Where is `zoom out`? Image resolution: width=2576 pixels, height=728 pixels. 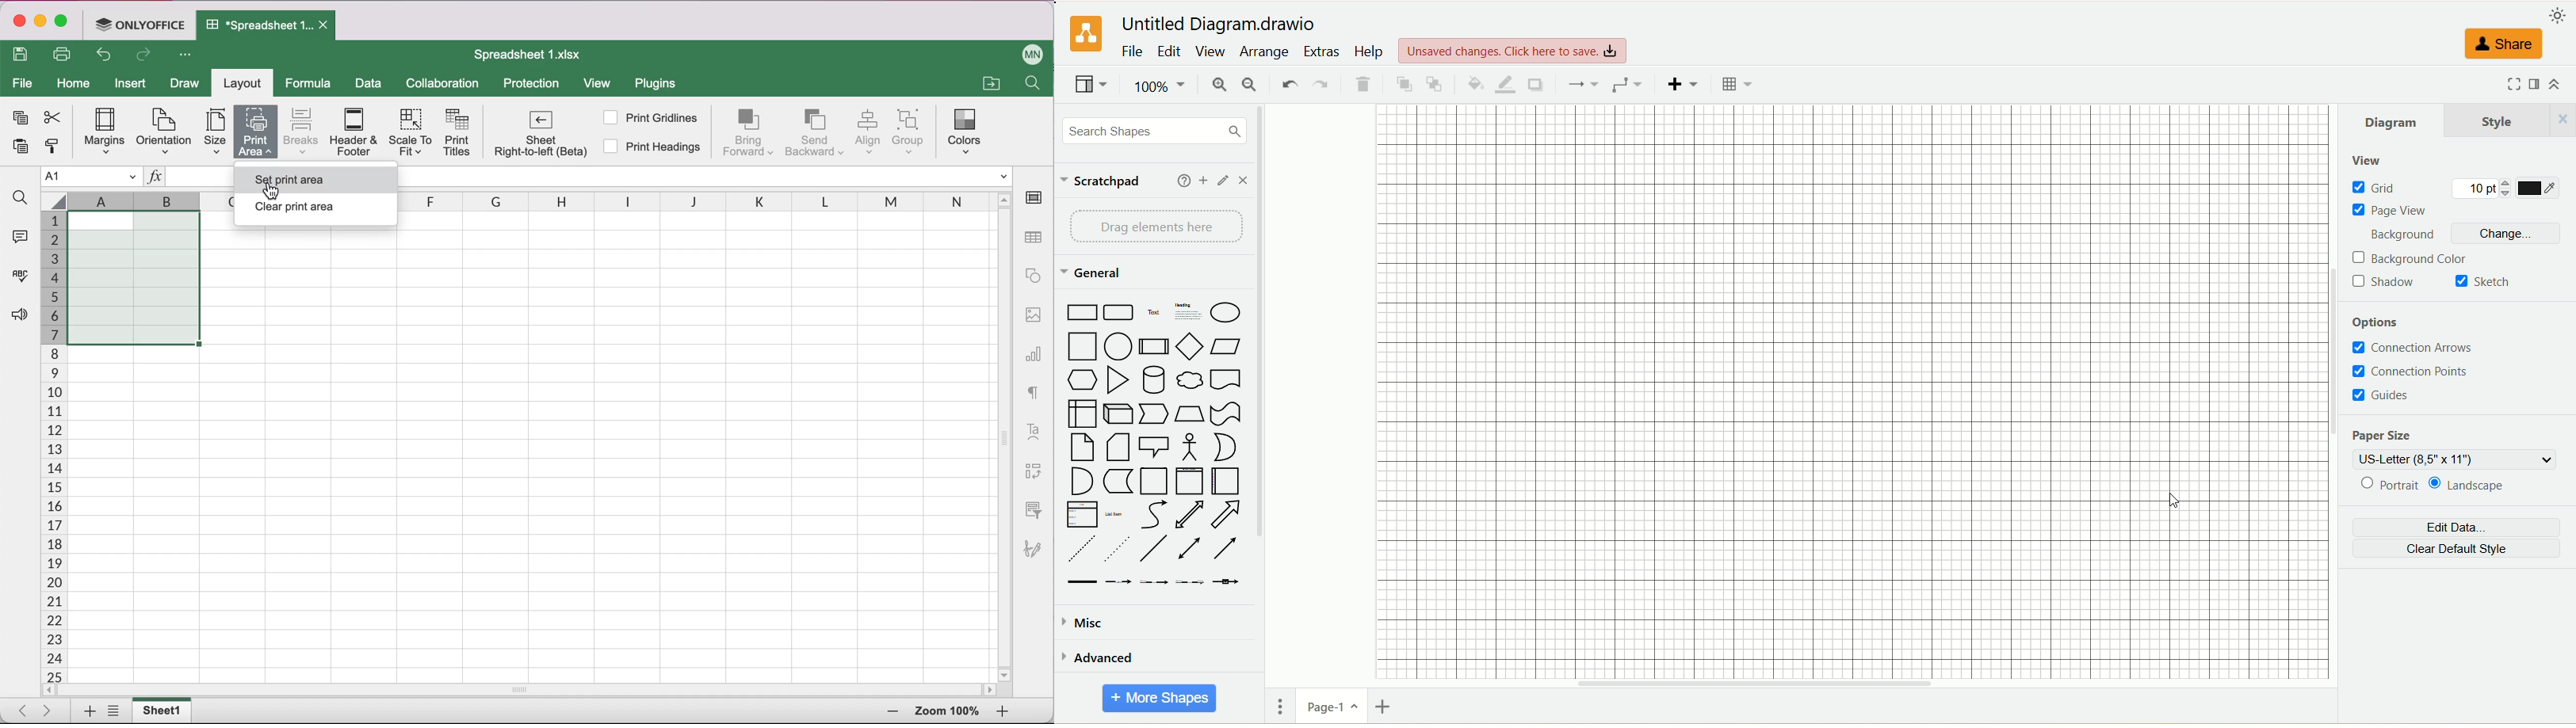 zoom out is located at coordinates (1250, 83).